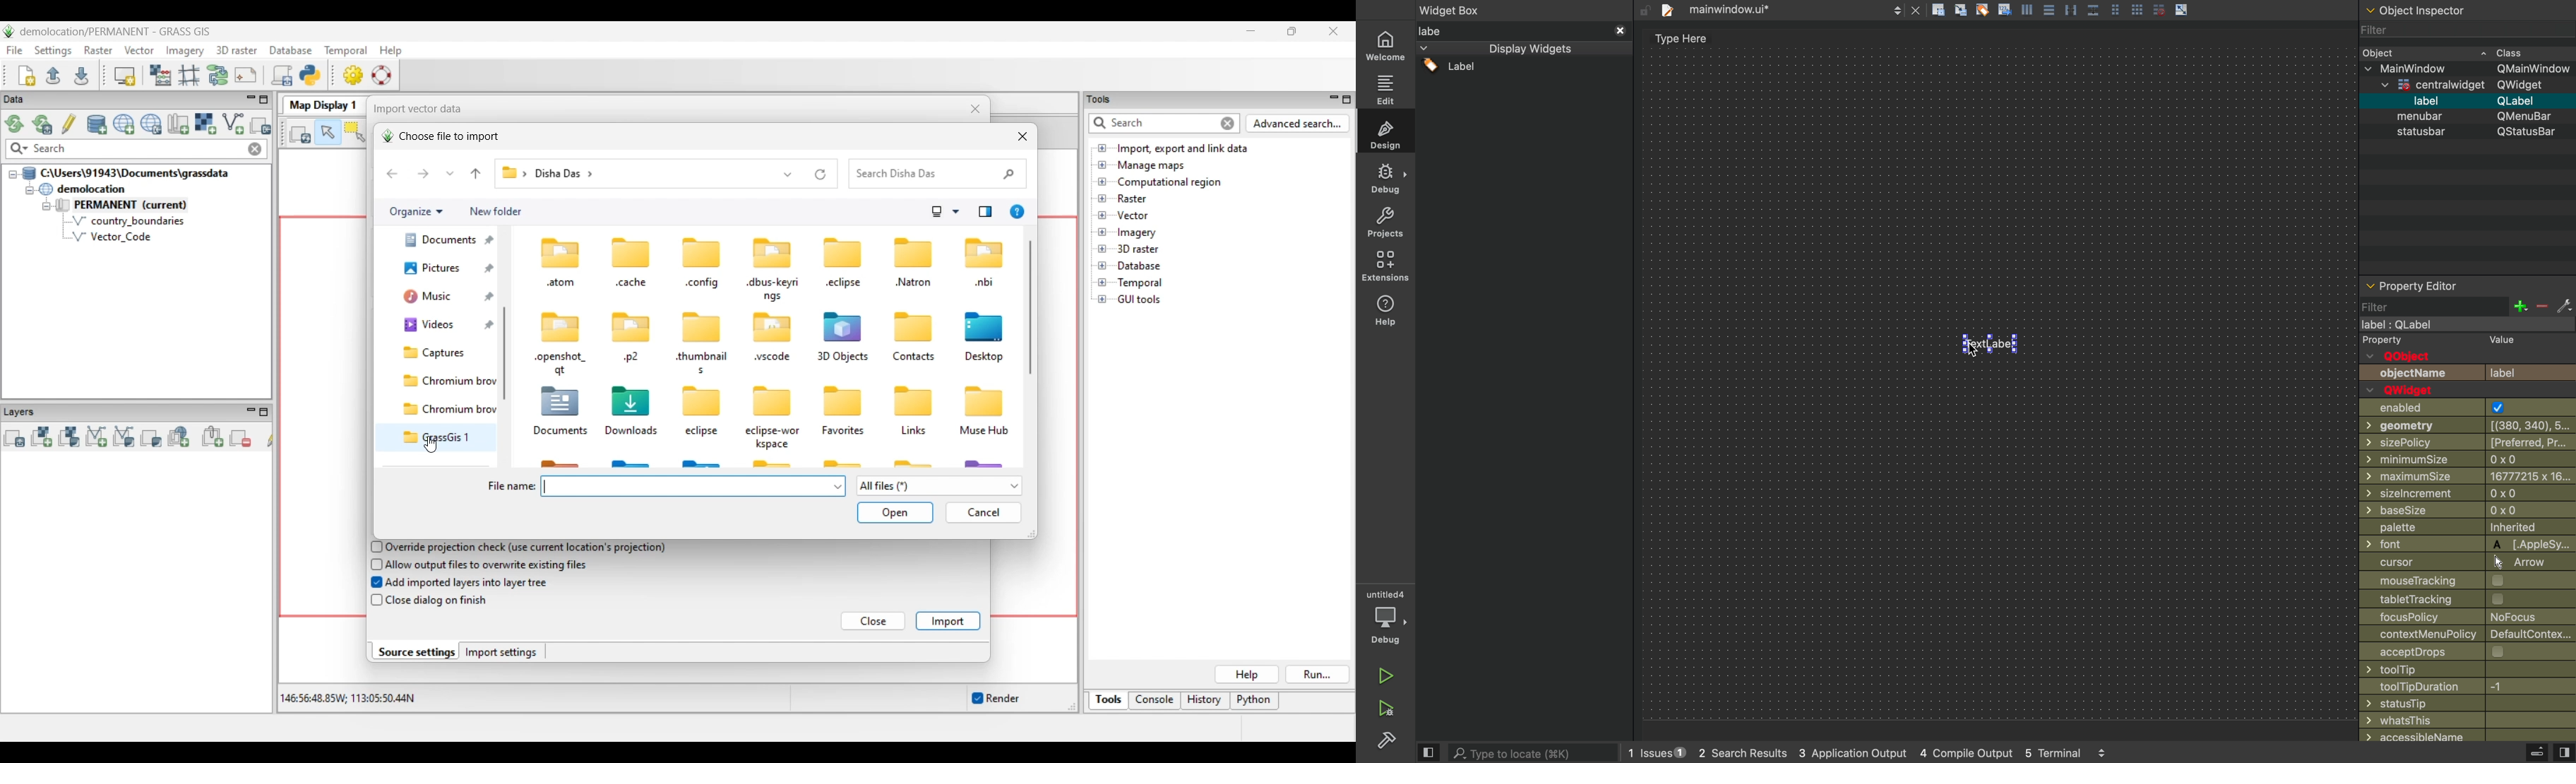 The image size is (2576, 784). Describe the element at coordinates (2475, 84) in the screenshot. I see `widjget` at that location.